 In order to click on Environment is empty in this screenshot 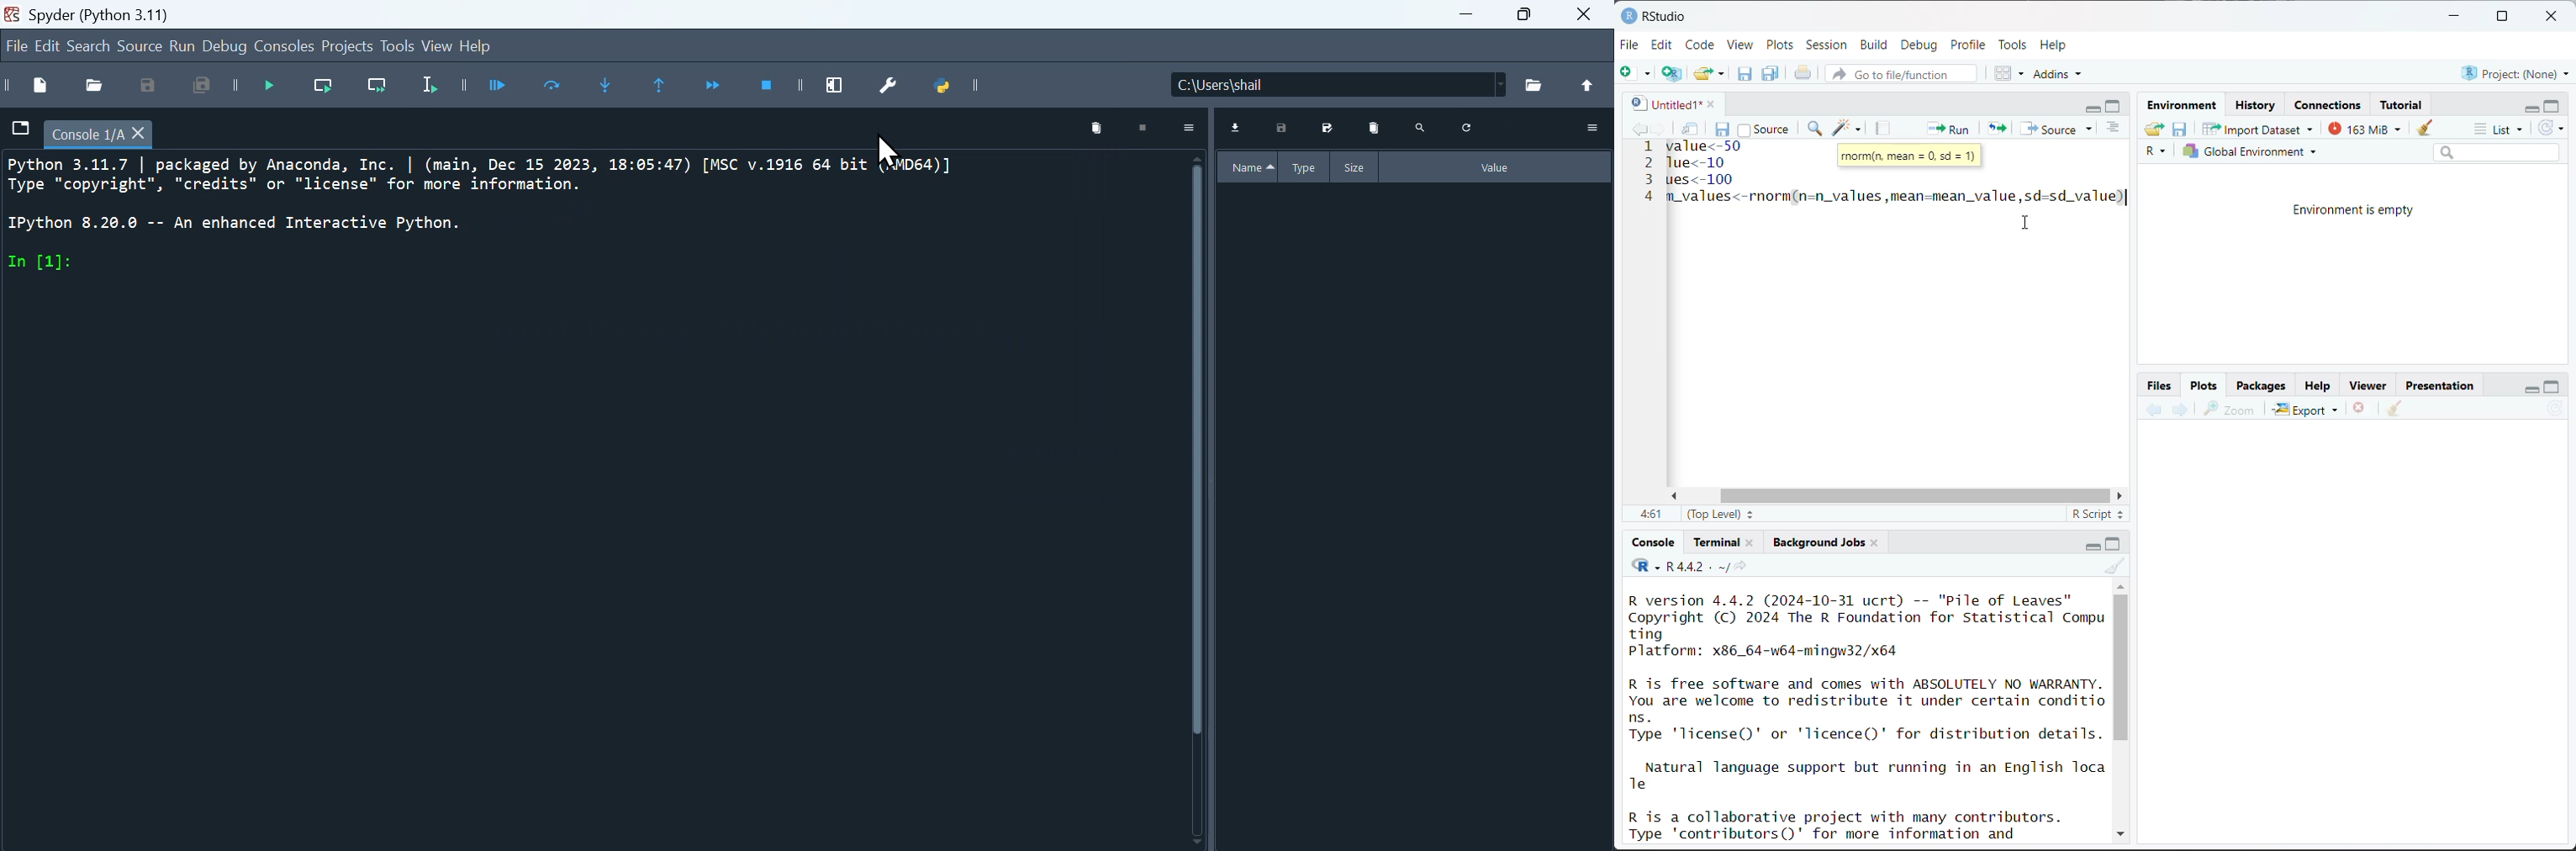, I will do `click(2355, 211)`.